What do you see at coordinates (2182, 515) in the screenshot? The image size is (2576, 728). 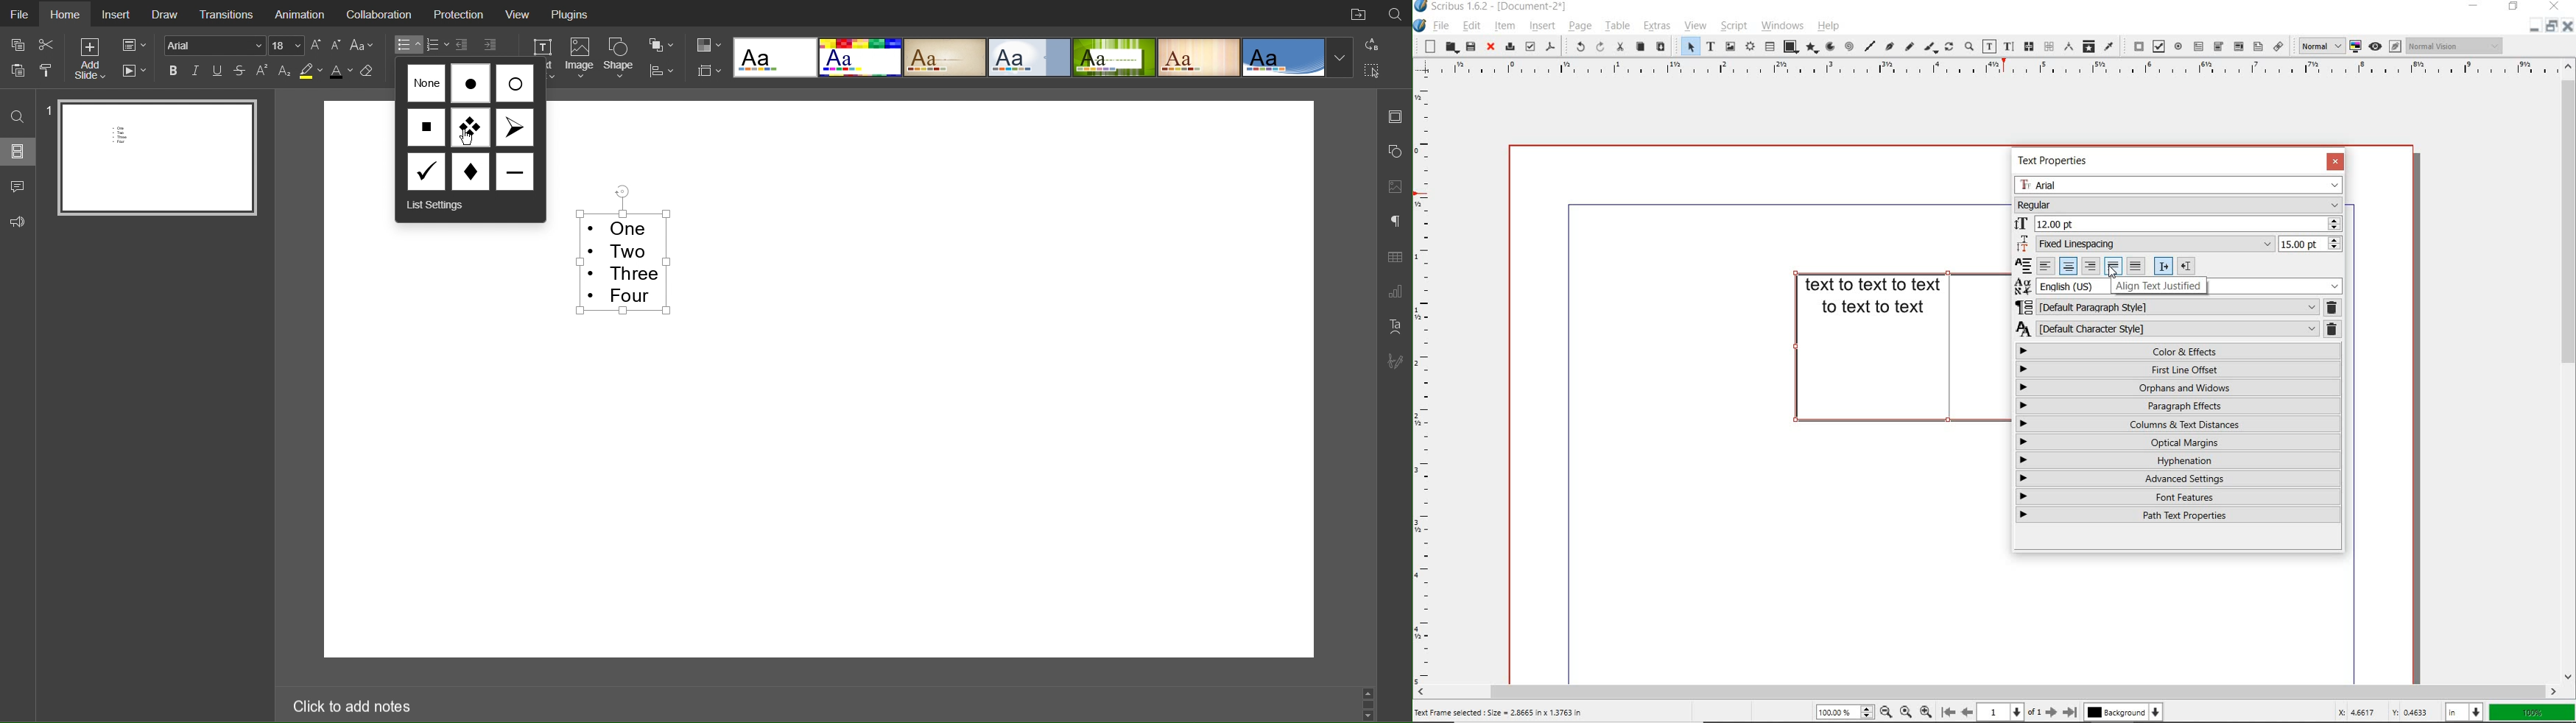 I see `PATH TEXT PROPERTIES` at bounding box center [2182, 515].